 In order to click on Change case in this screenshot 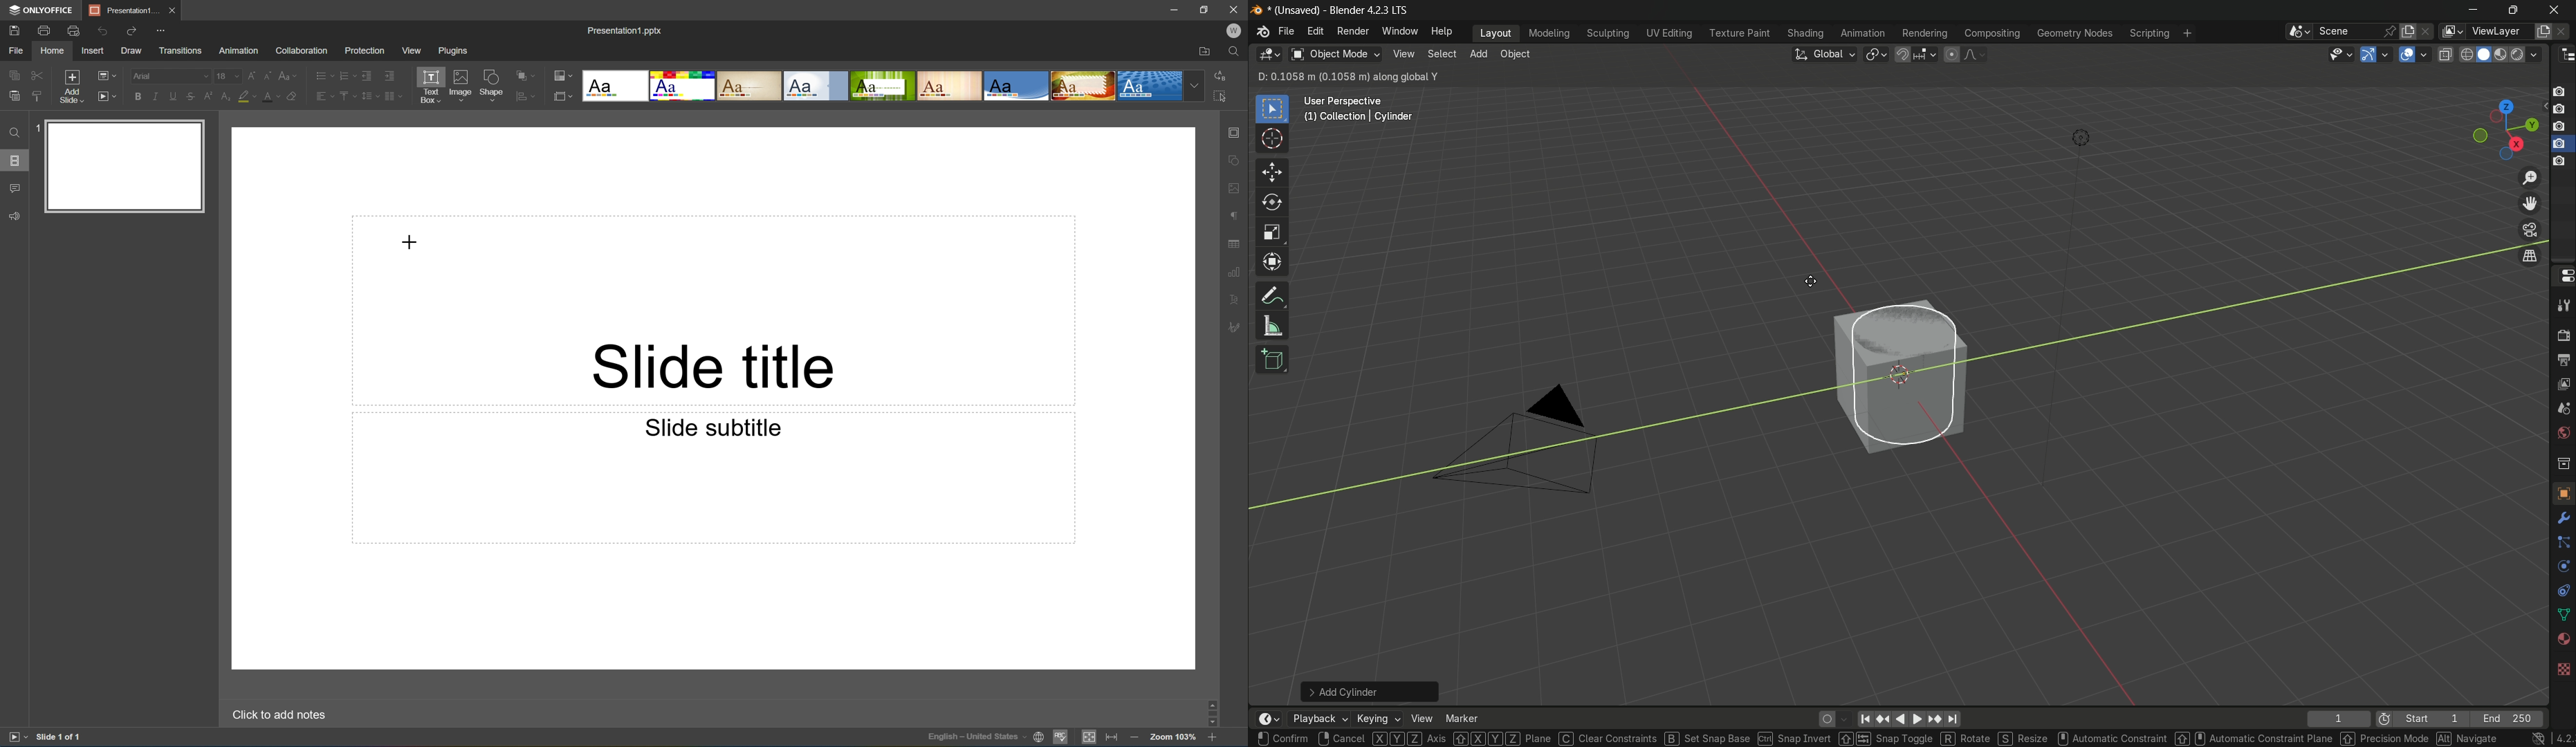, I will do `click(288, 73)`.